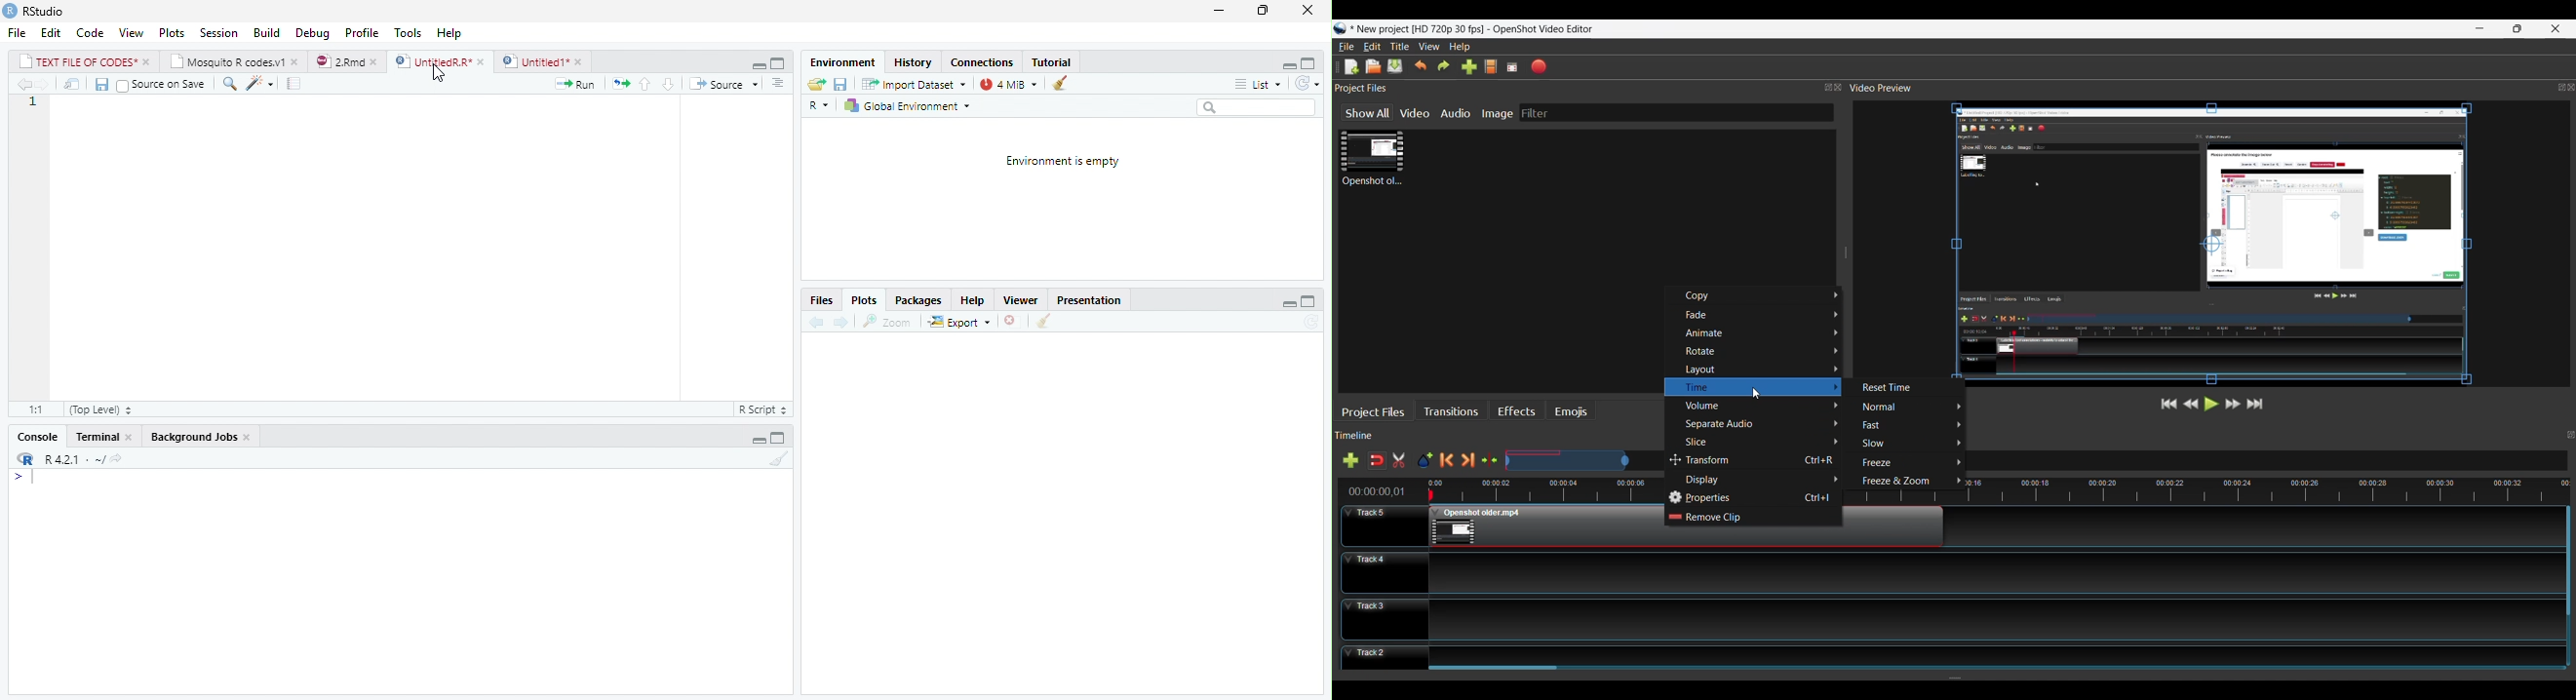  Describe the element at coordinates (90, 34) in the screenshot. I see `Code` at that location.